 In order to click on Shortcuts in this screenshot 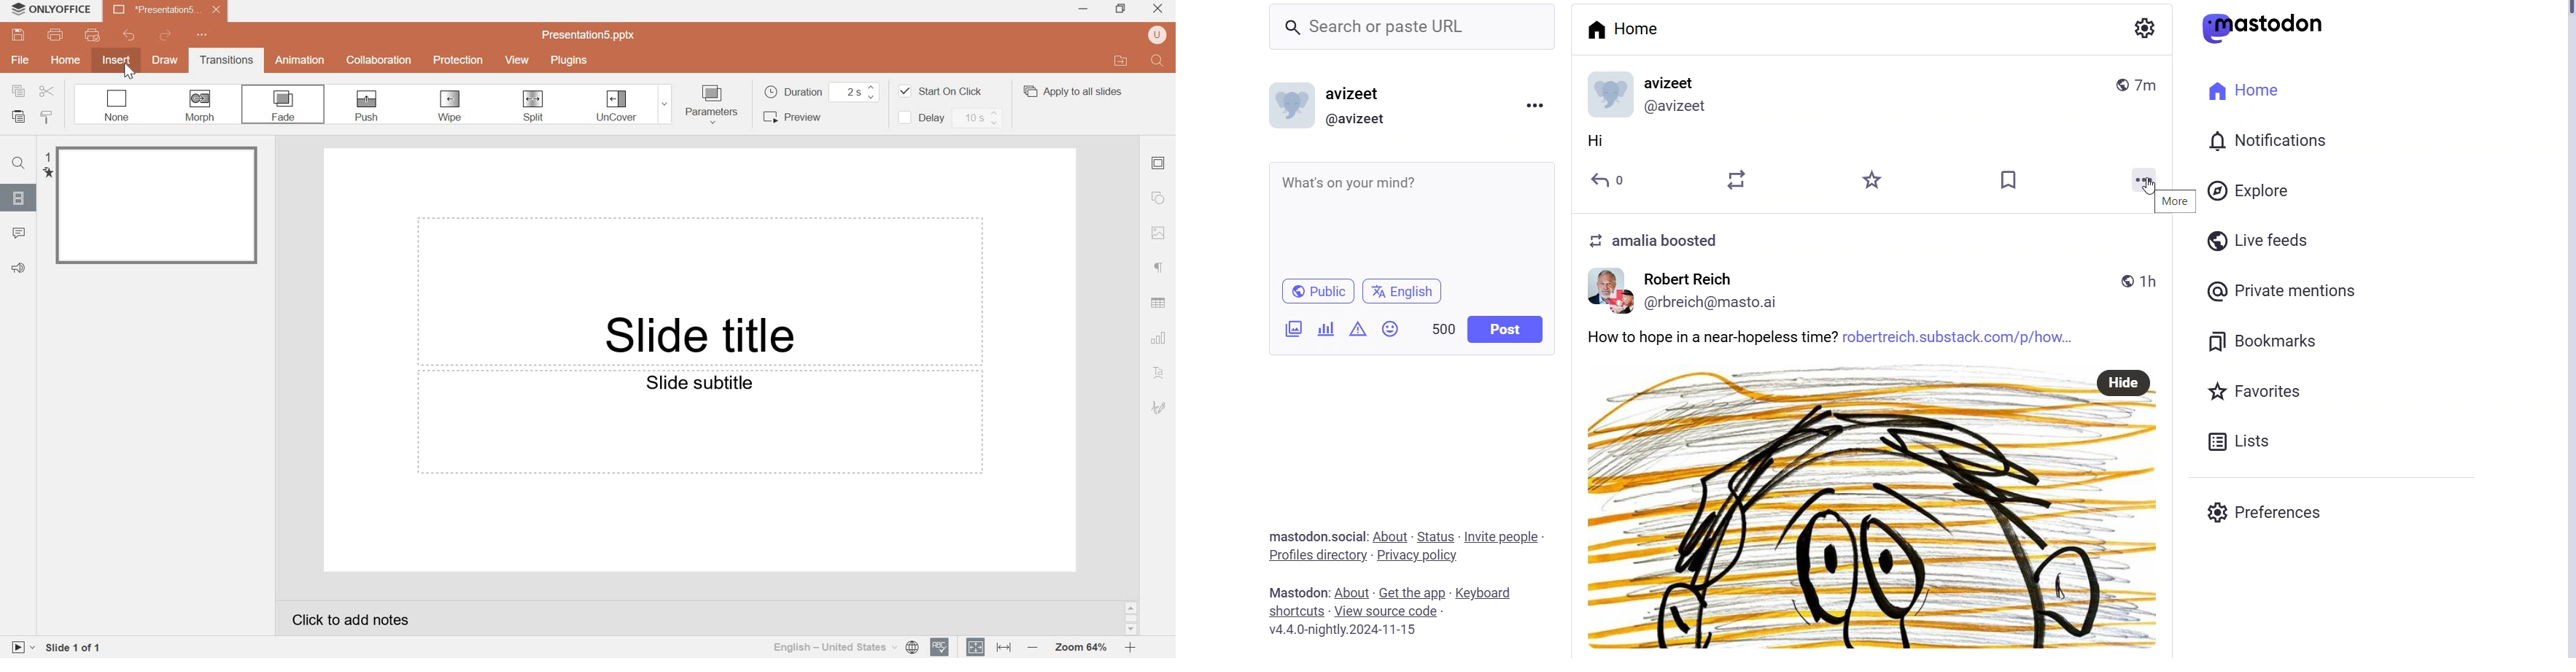, I will do `click(1296, 610)`.